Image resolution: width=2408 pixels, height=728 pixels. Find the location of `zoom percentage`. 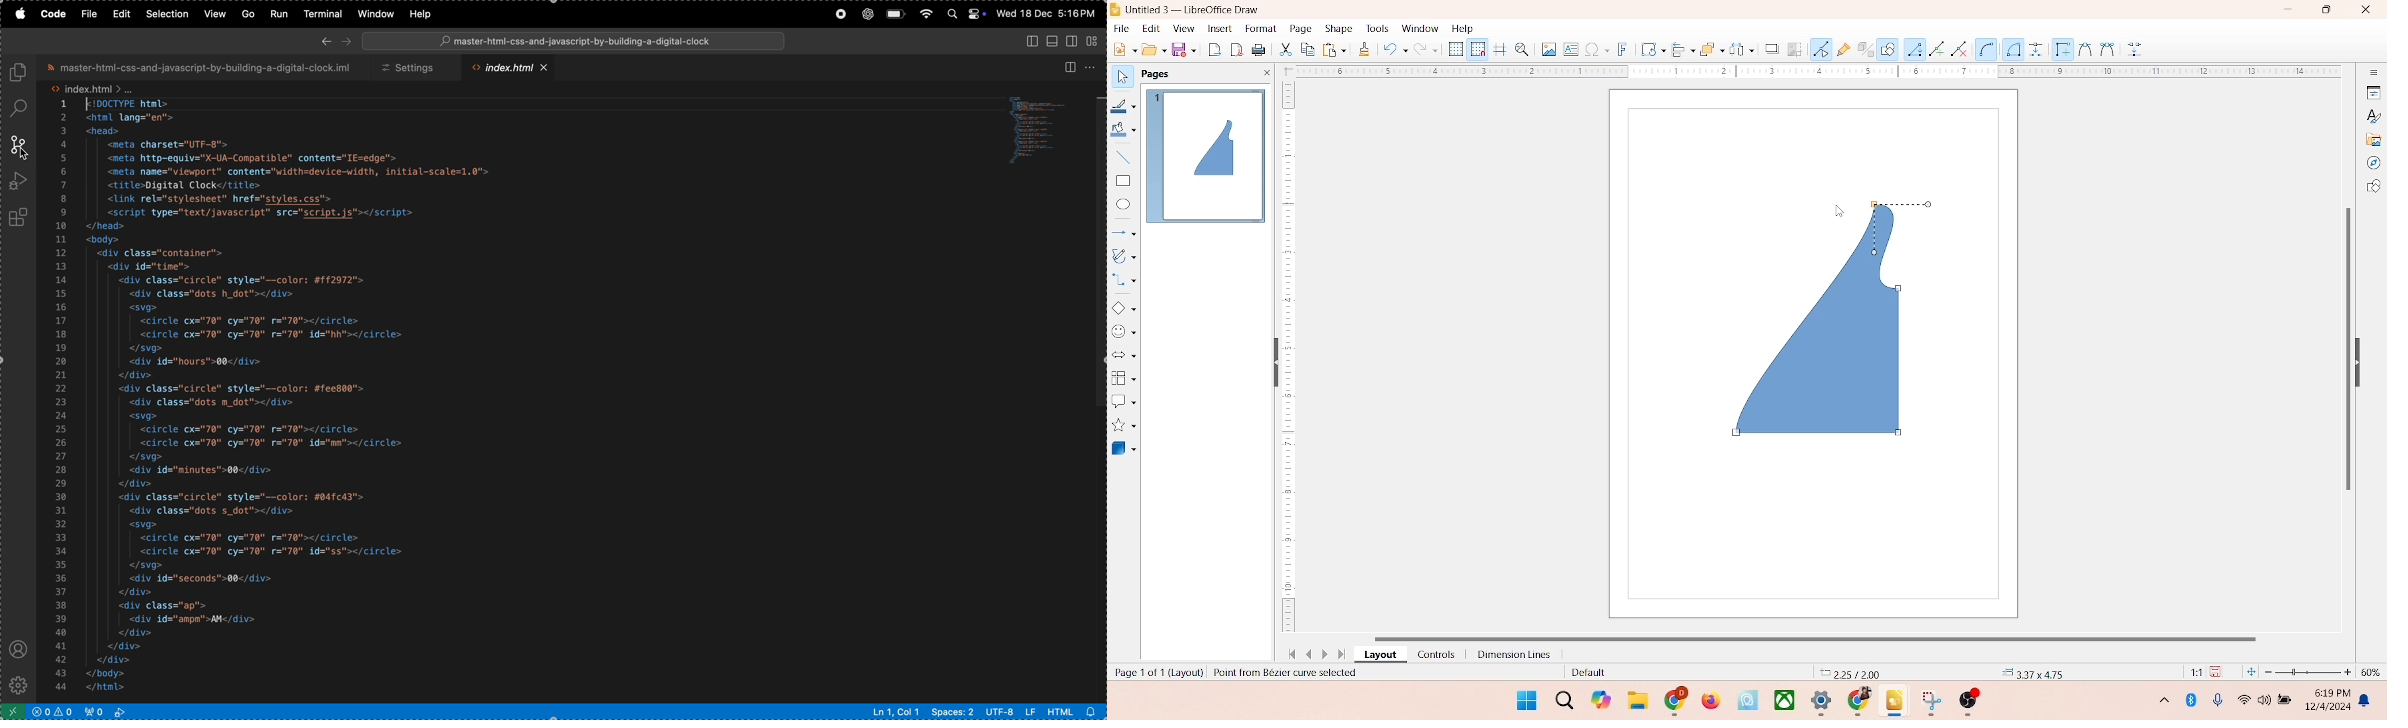

zoom percentage is located at coordinates (2374, 672).